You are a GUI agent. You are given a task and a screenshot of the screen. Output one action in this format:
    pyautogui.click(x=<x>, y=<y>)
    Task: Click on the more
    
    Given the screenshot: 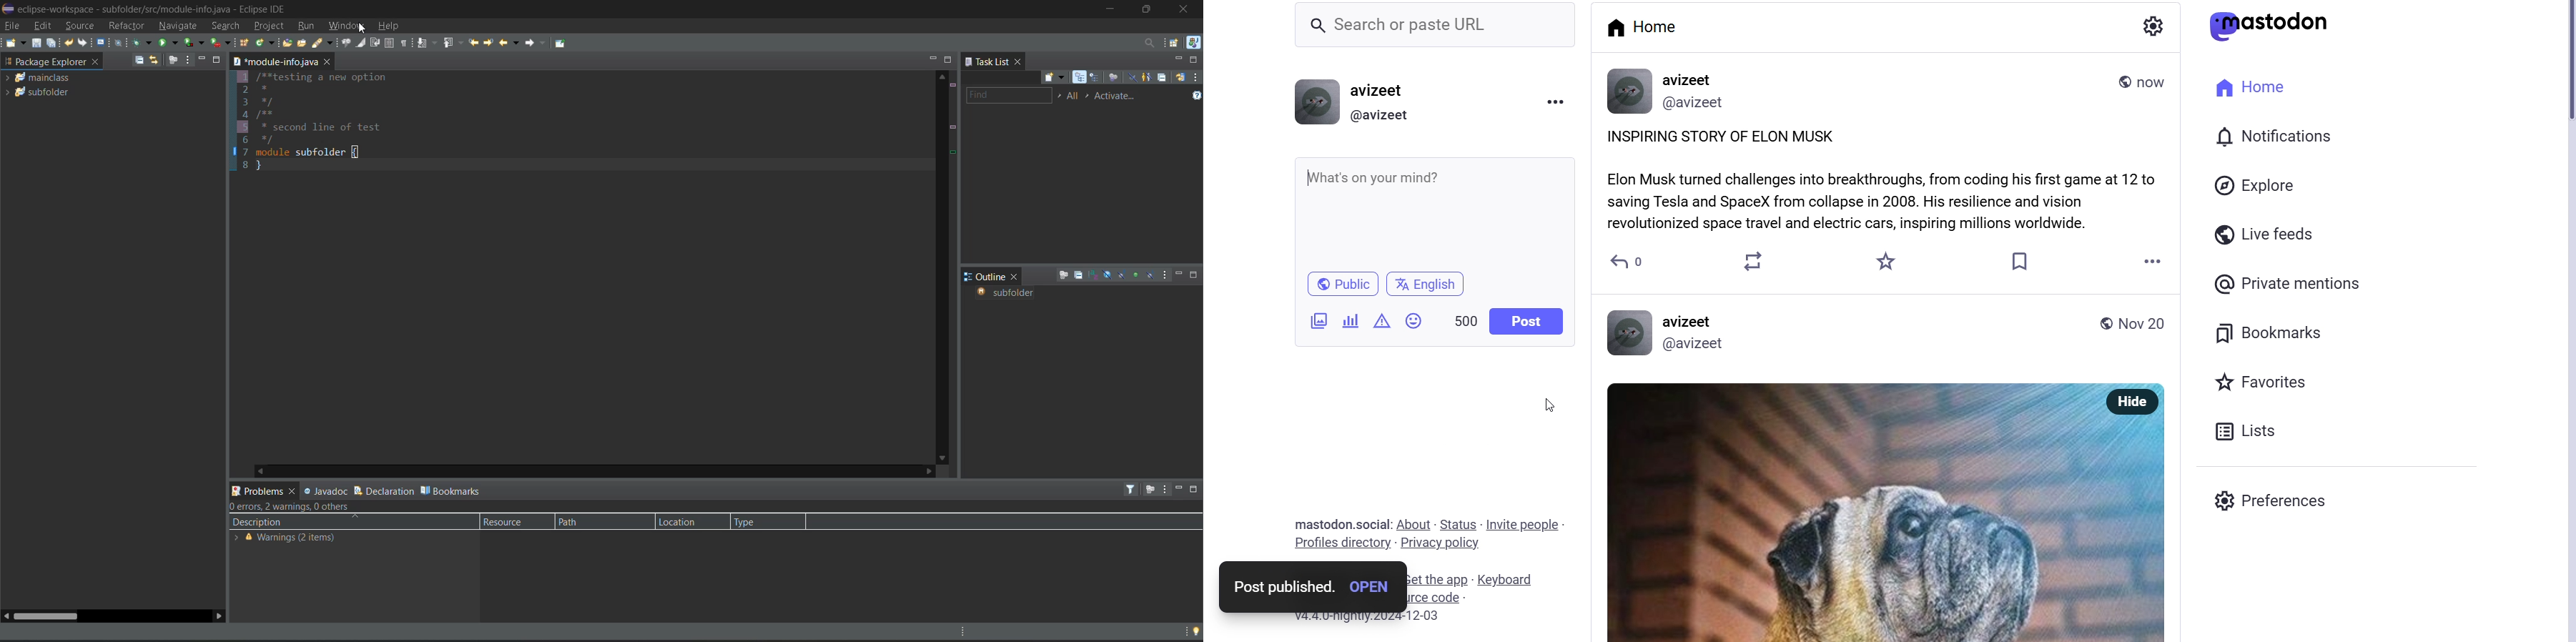 What is the action you would take?
    pyautogui.click(x=2153, y=259)
    